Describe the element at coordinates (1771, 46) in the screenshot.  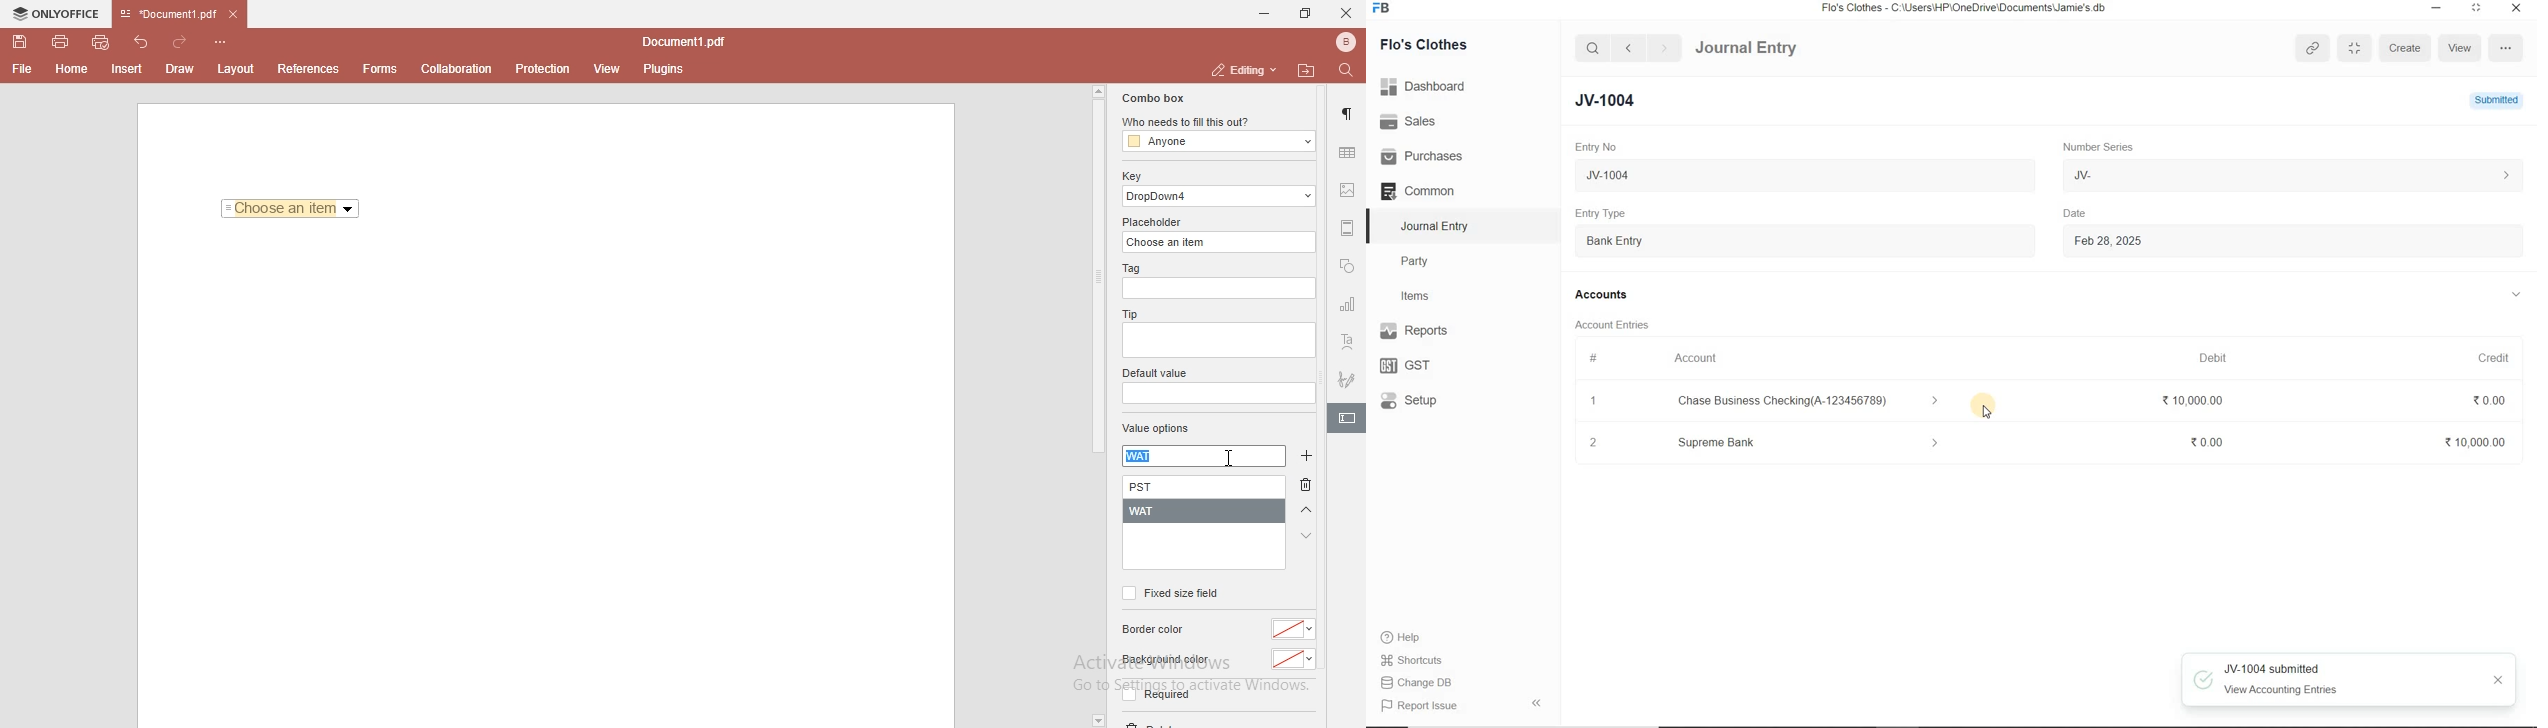
I see `Journal Entry` at that location.